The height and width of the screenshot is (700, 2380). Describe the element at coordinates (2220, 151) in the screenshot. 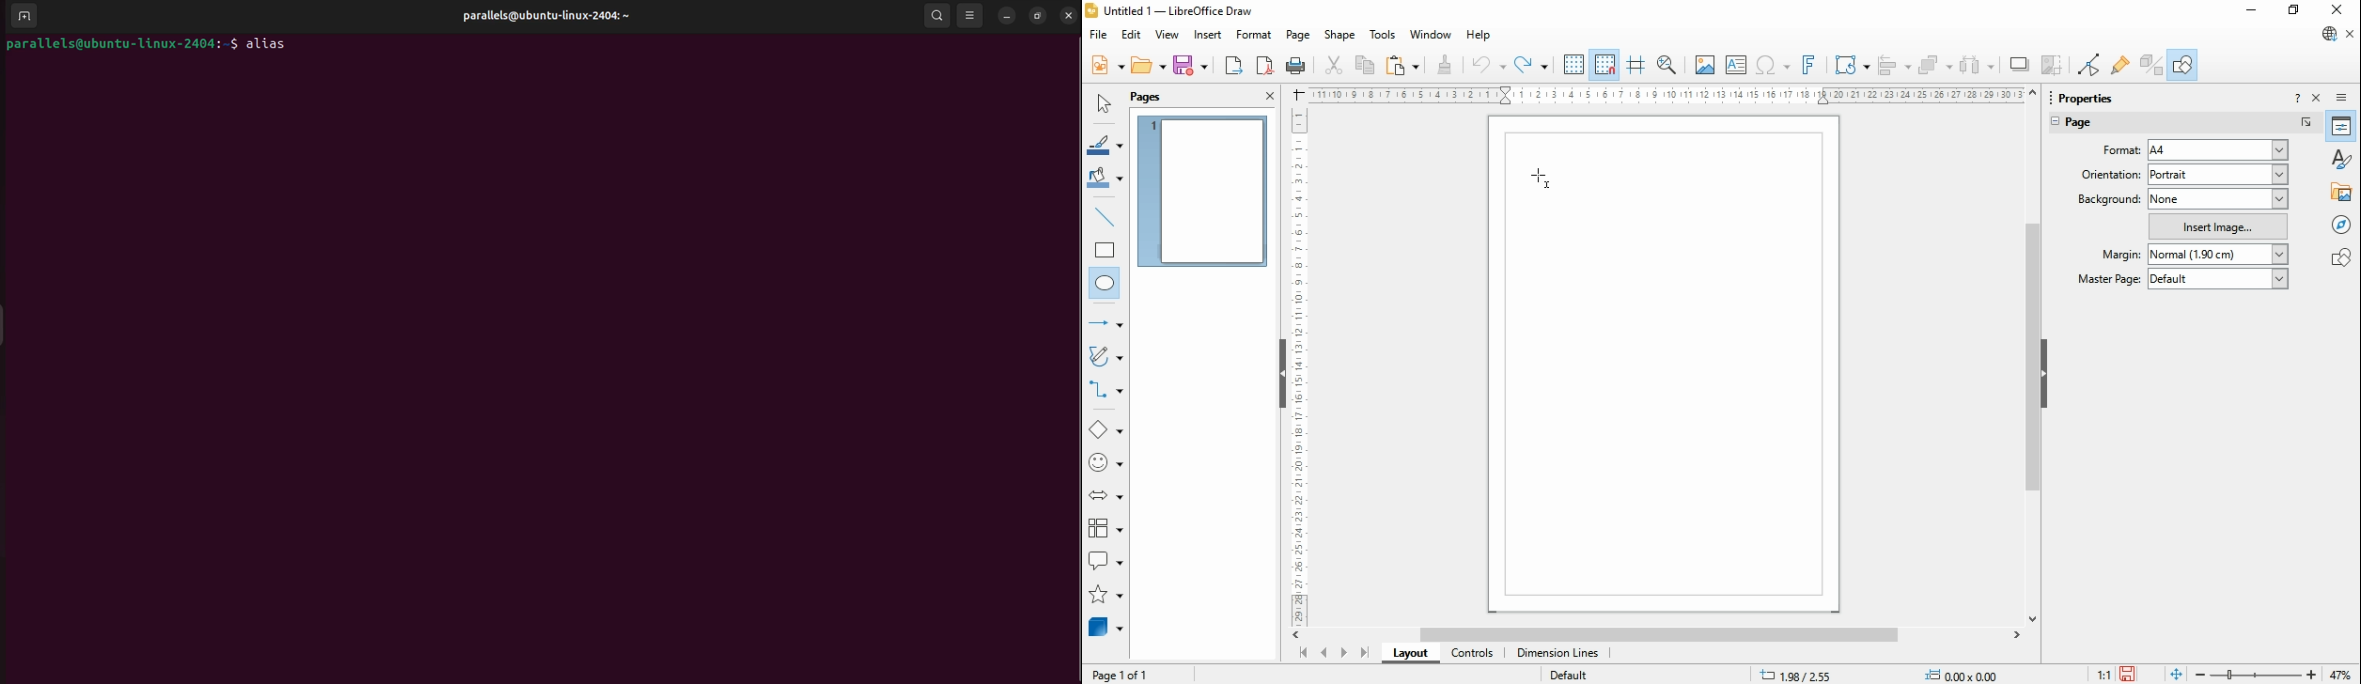

I see `A4` at that location.